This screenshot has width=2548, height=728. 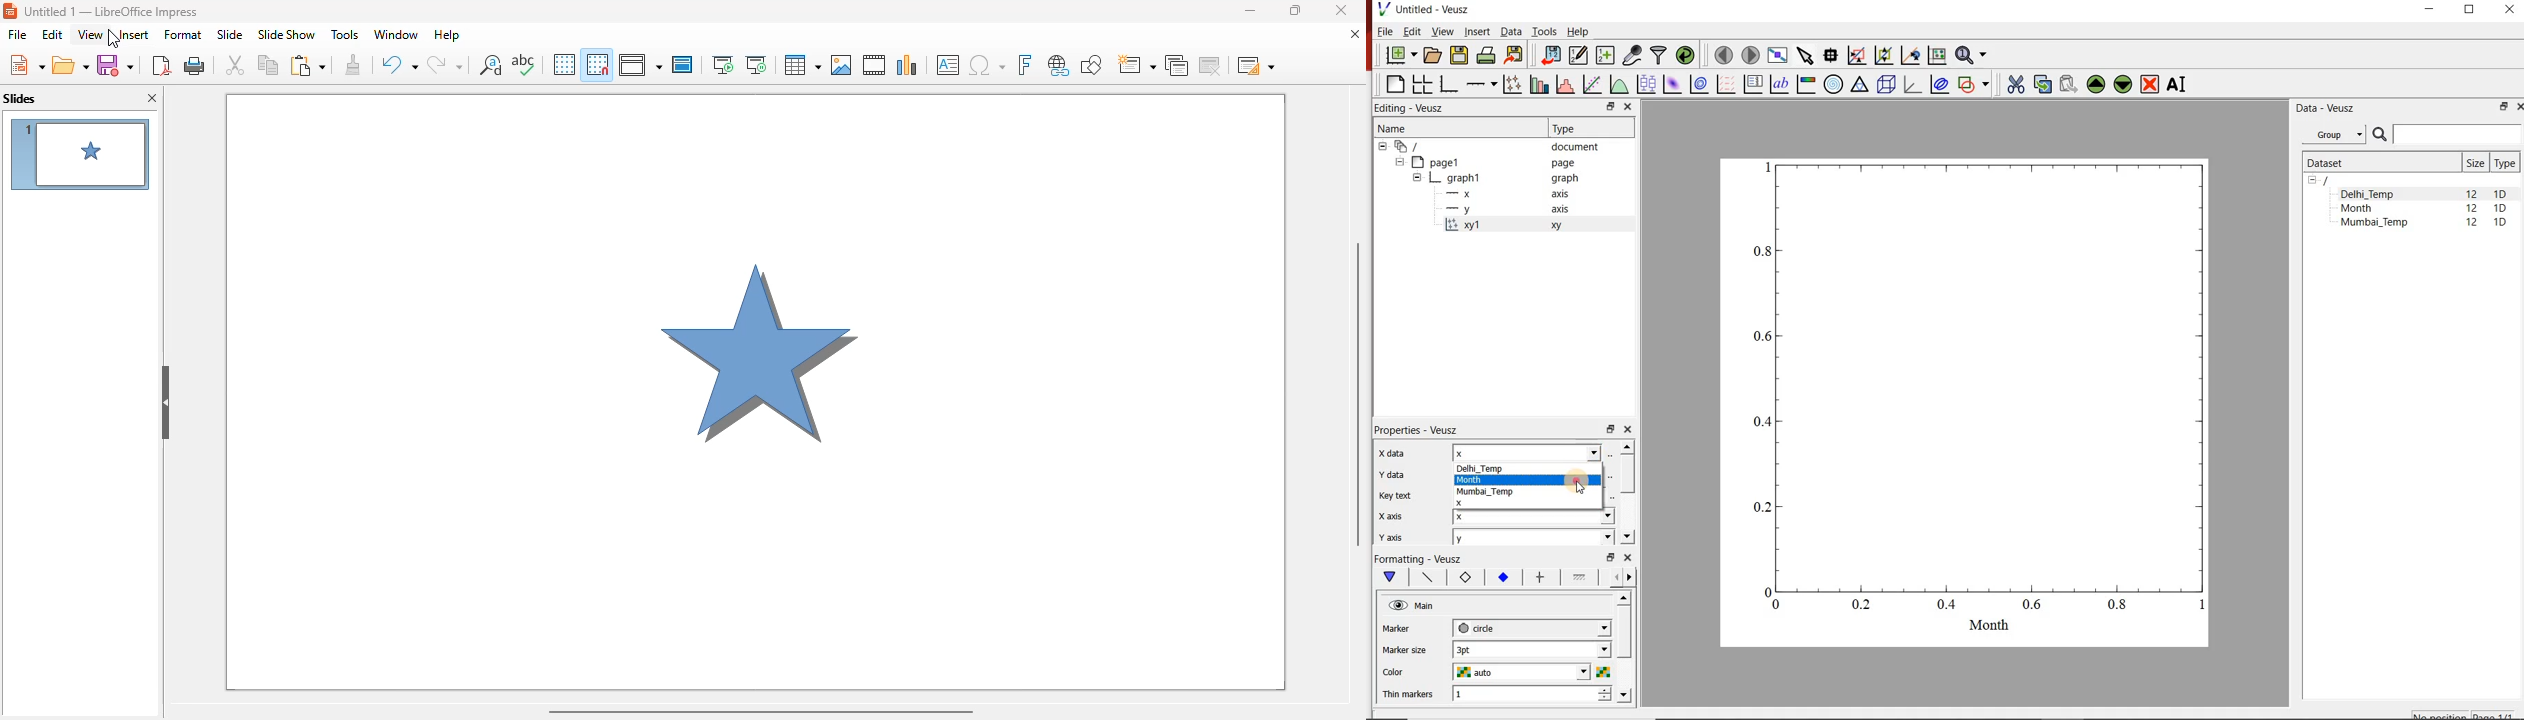 What do you see at coordinates (1612, 106) in the screenshot?
I see `restore` at bounding box center [1612, 106].